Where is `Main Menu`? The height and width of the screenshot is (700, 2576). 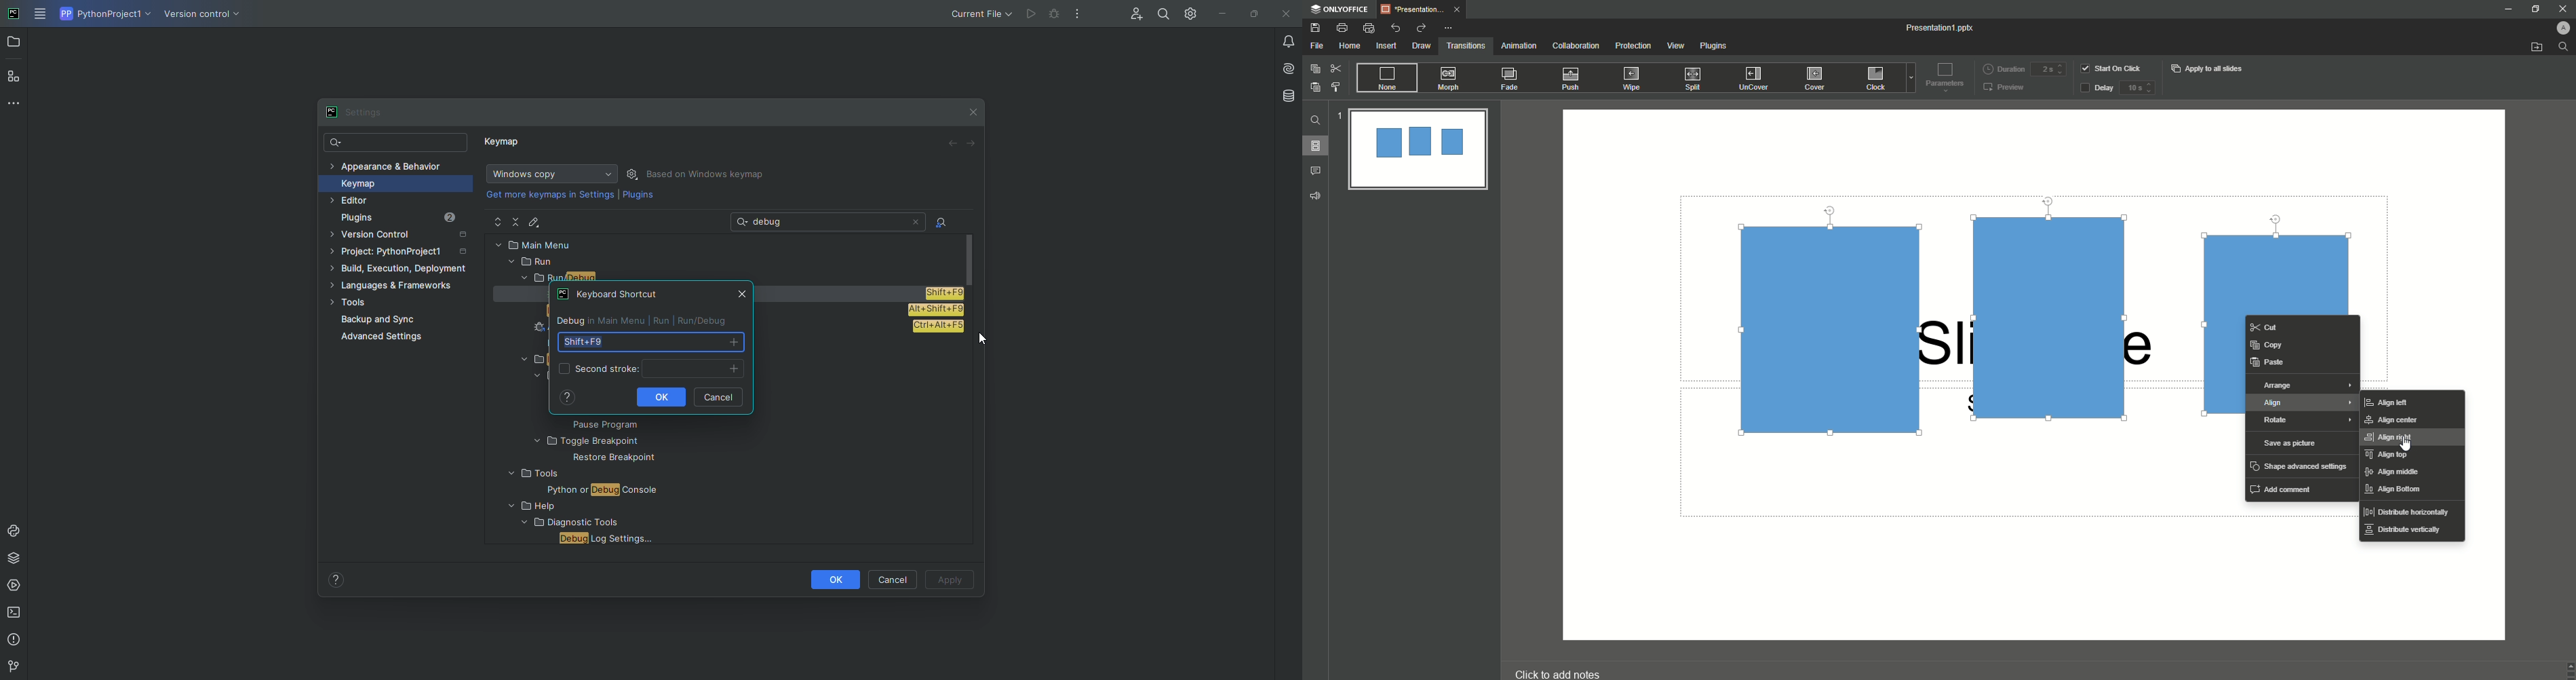
Main Menu is located at coordinates (41, 15).